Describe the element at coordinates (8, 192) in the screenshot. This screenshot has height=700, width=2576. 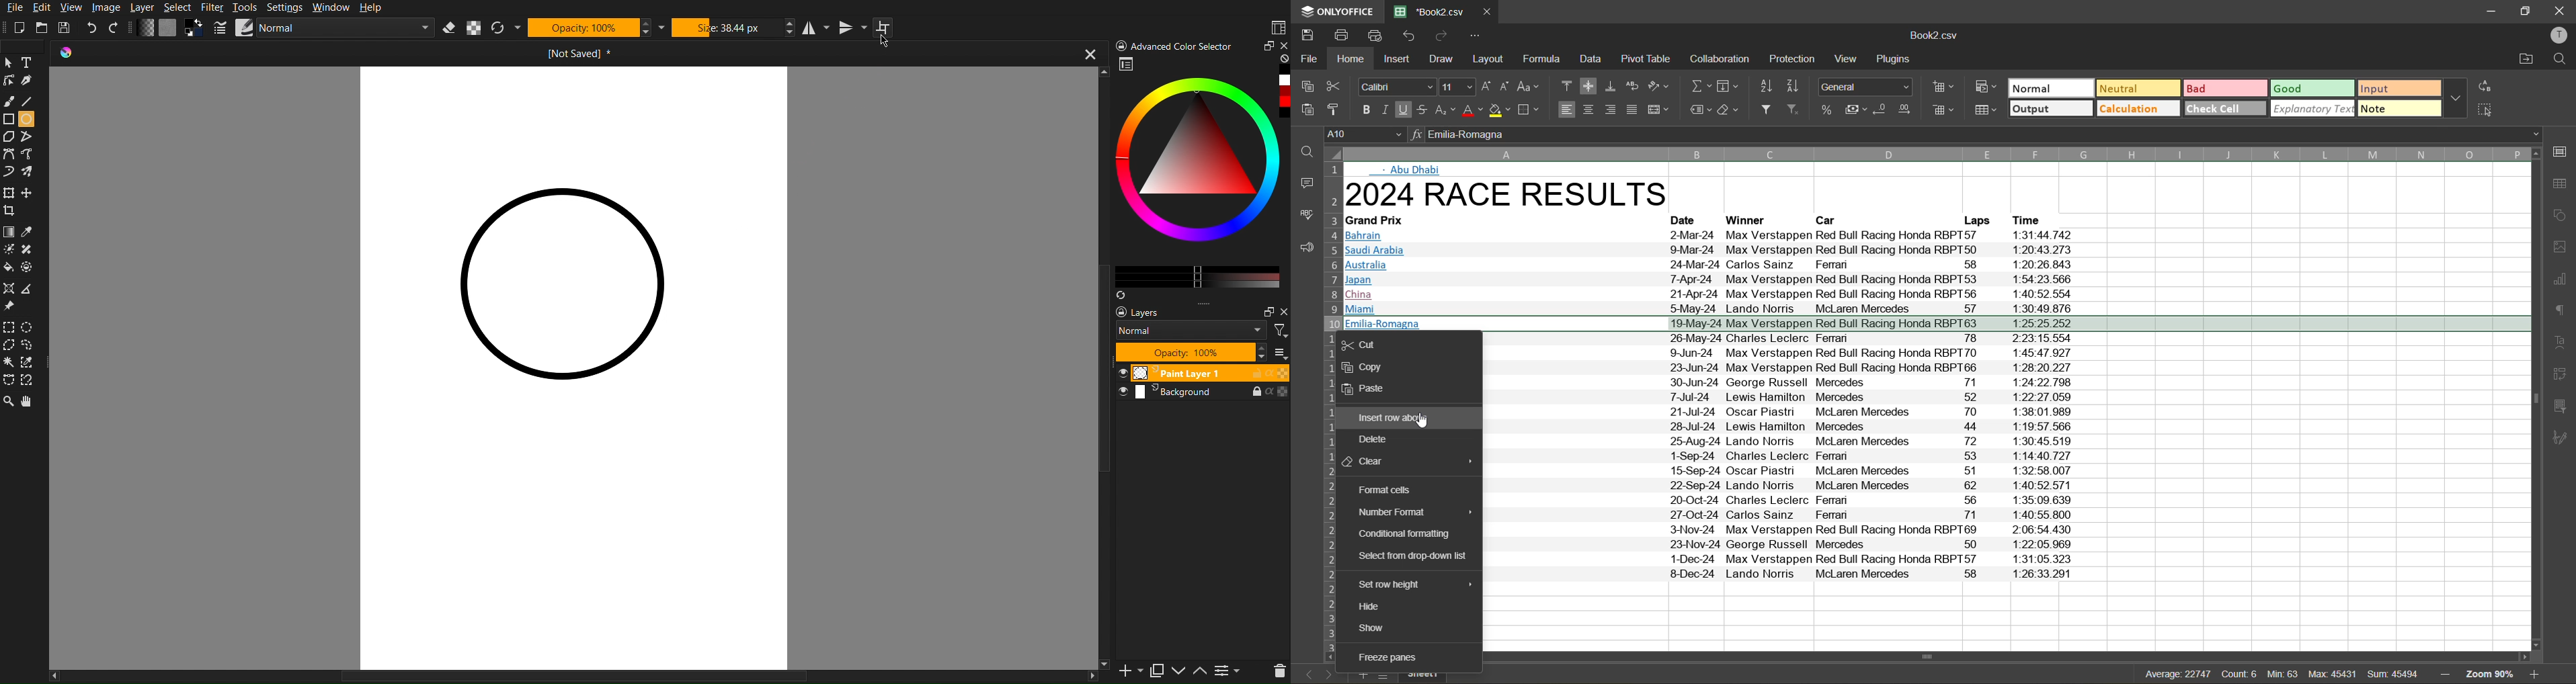
I see `Move Tools` at that location.